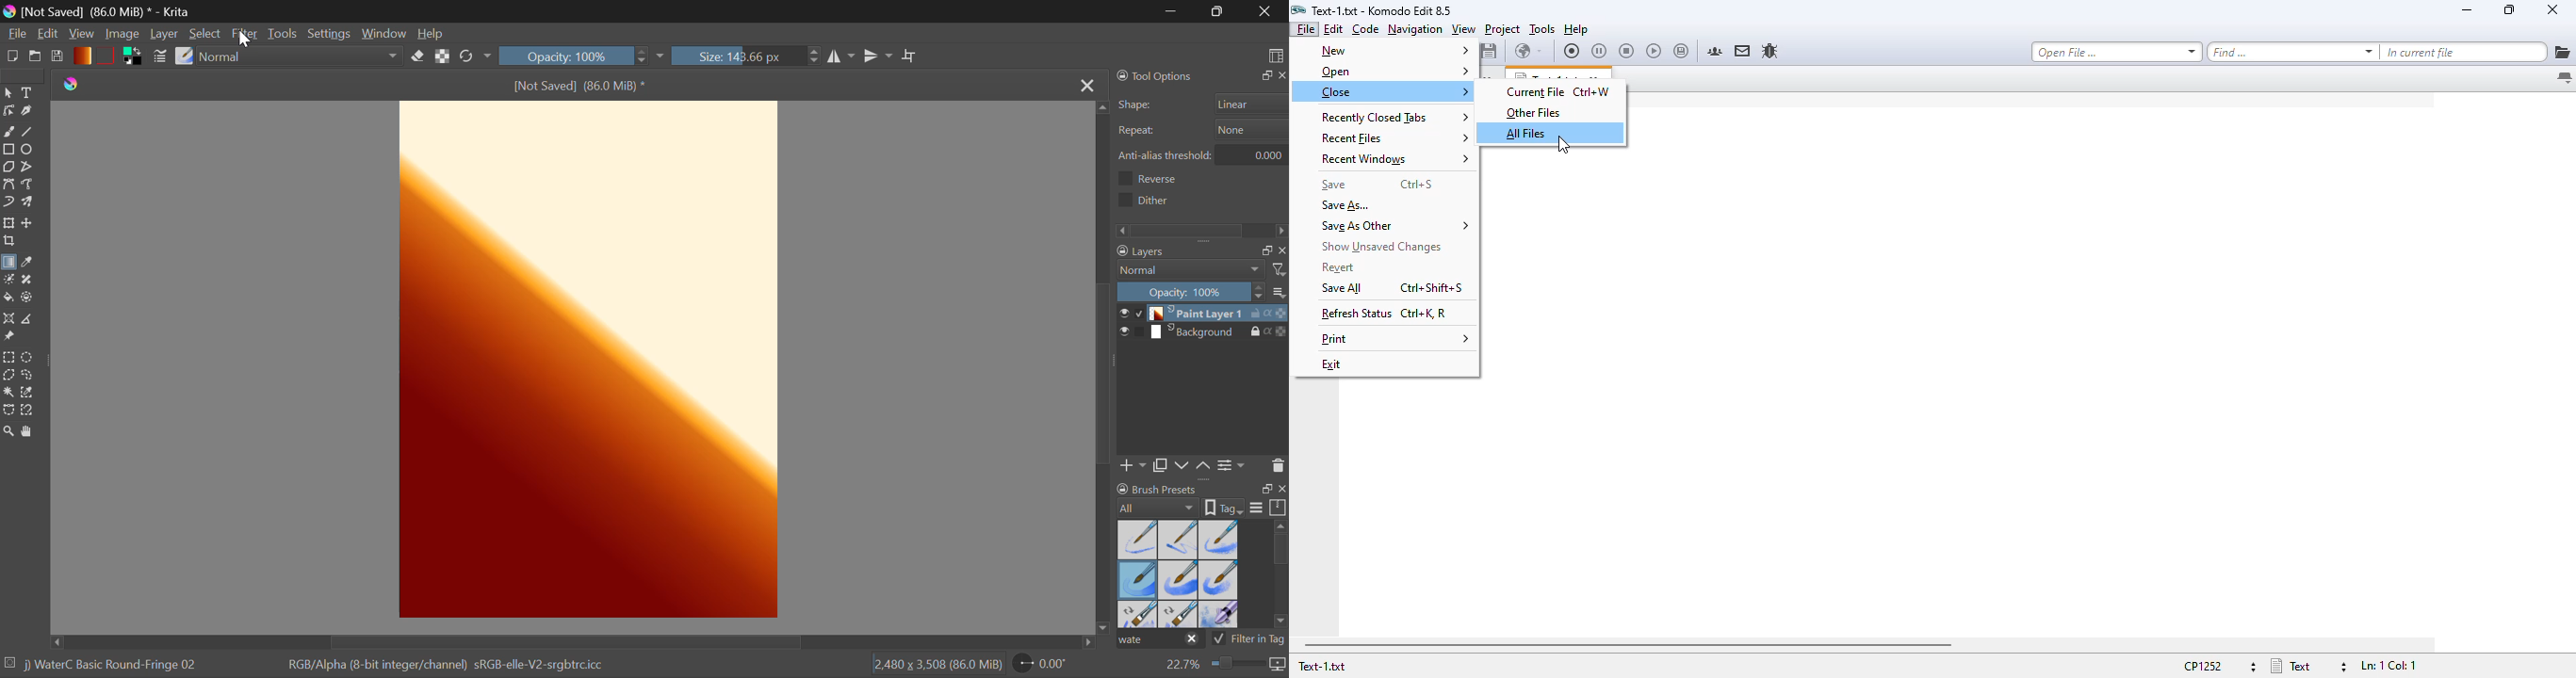 The image size is (2576, 700). What do you see at coordinates (48, 639) in the screenshot?
I see `move left` at bounding box center [48, 639].